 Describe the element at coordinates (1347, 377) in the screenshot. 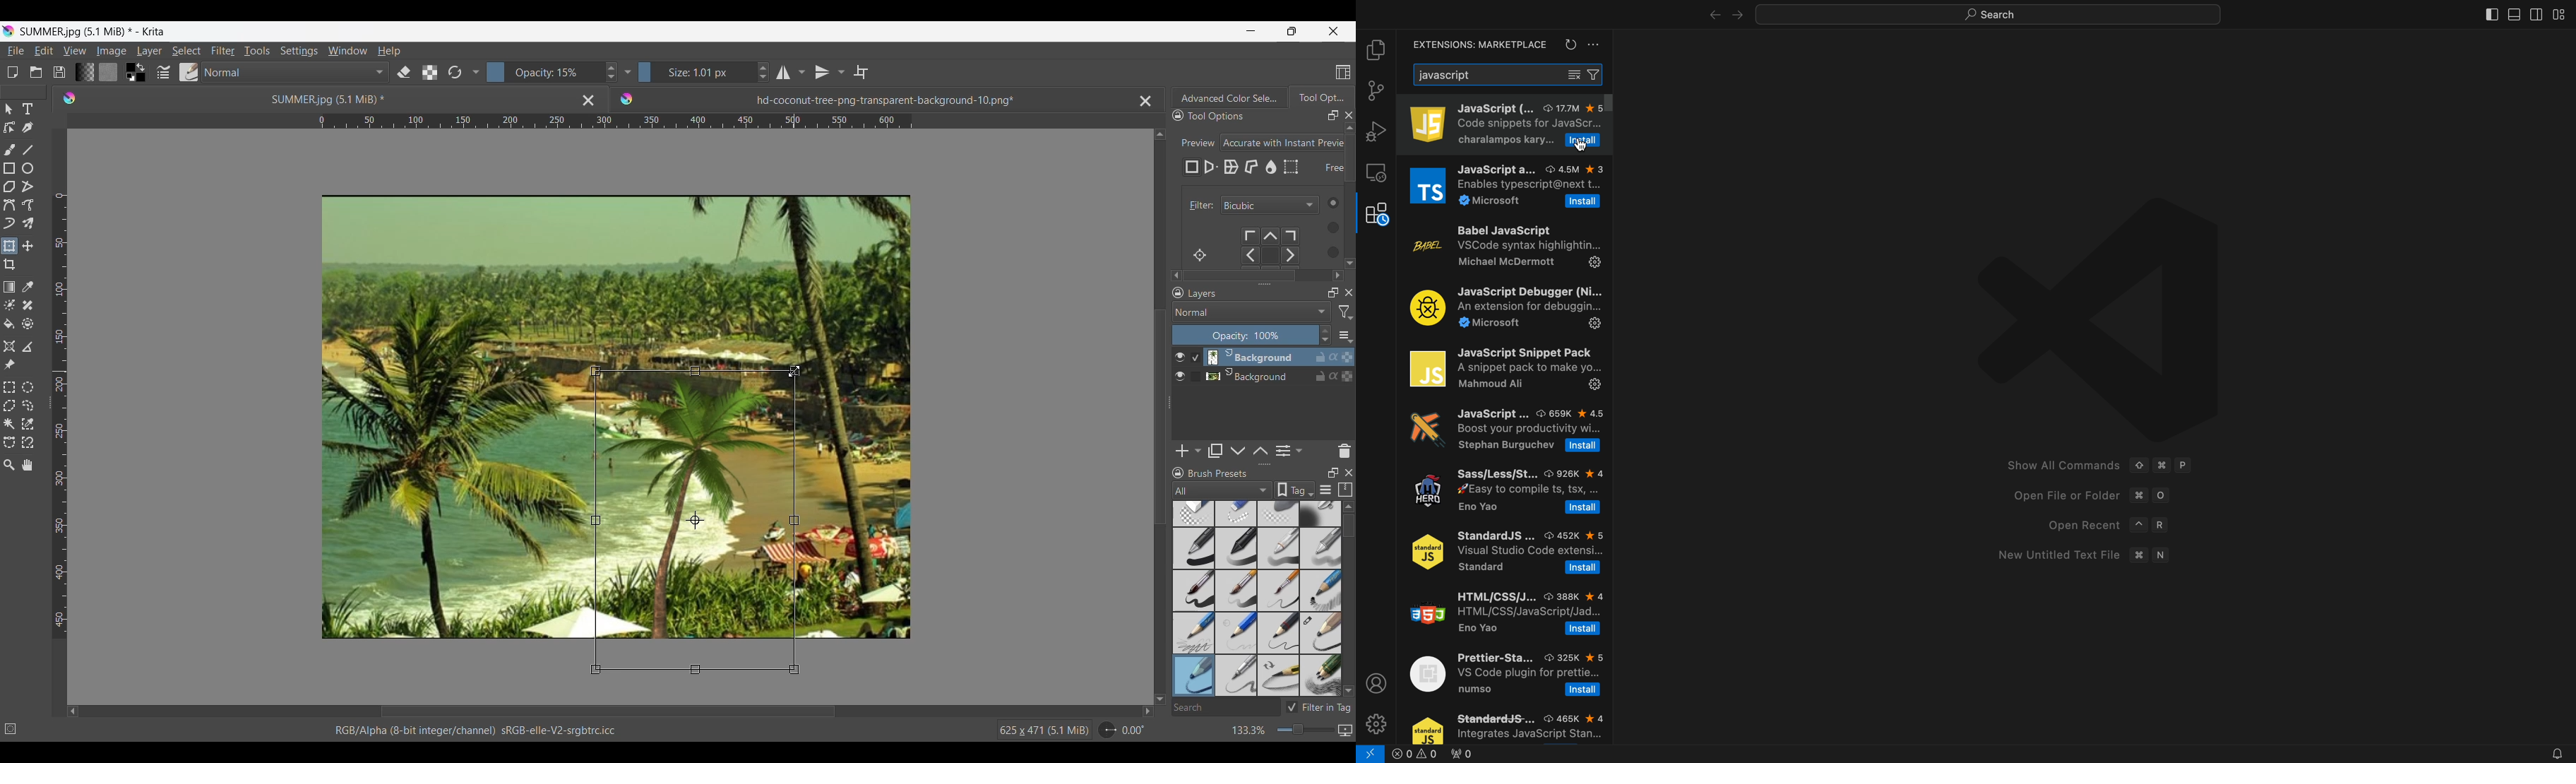

I see `Maximize` at that location.